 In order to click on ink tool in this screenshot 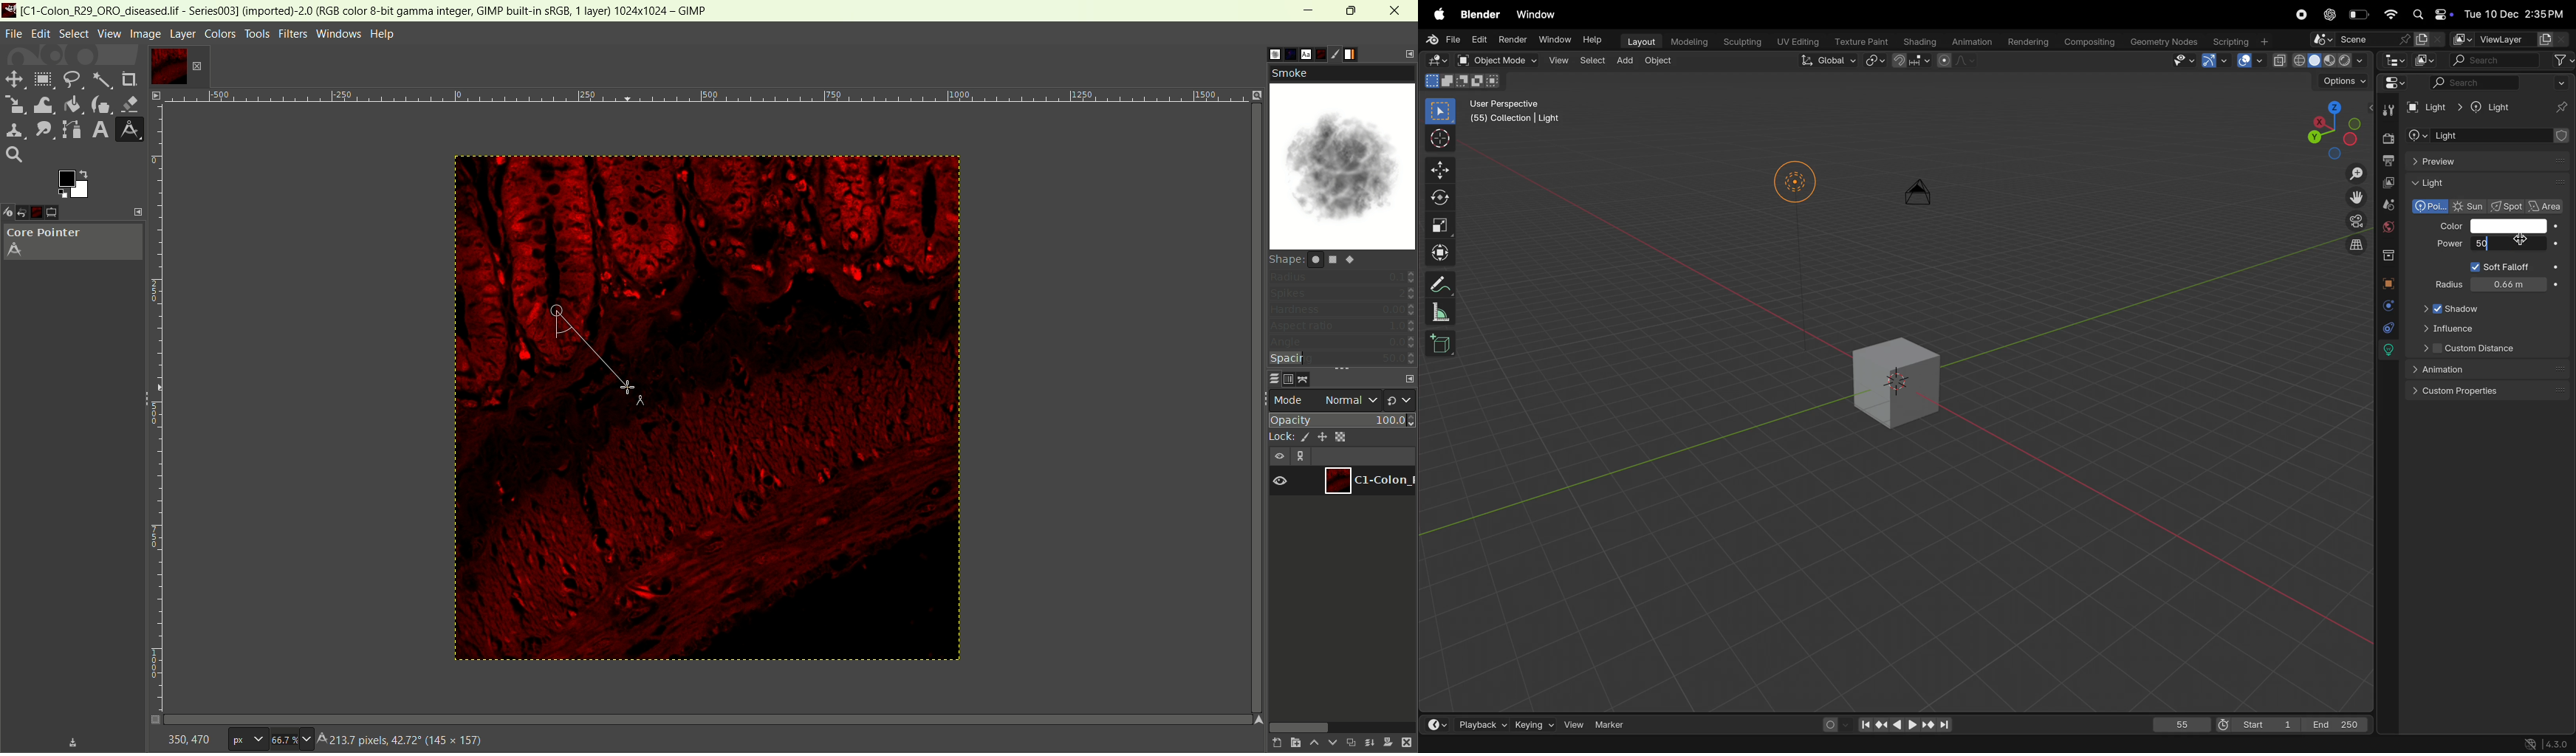, I will do `click(101, 104)`.